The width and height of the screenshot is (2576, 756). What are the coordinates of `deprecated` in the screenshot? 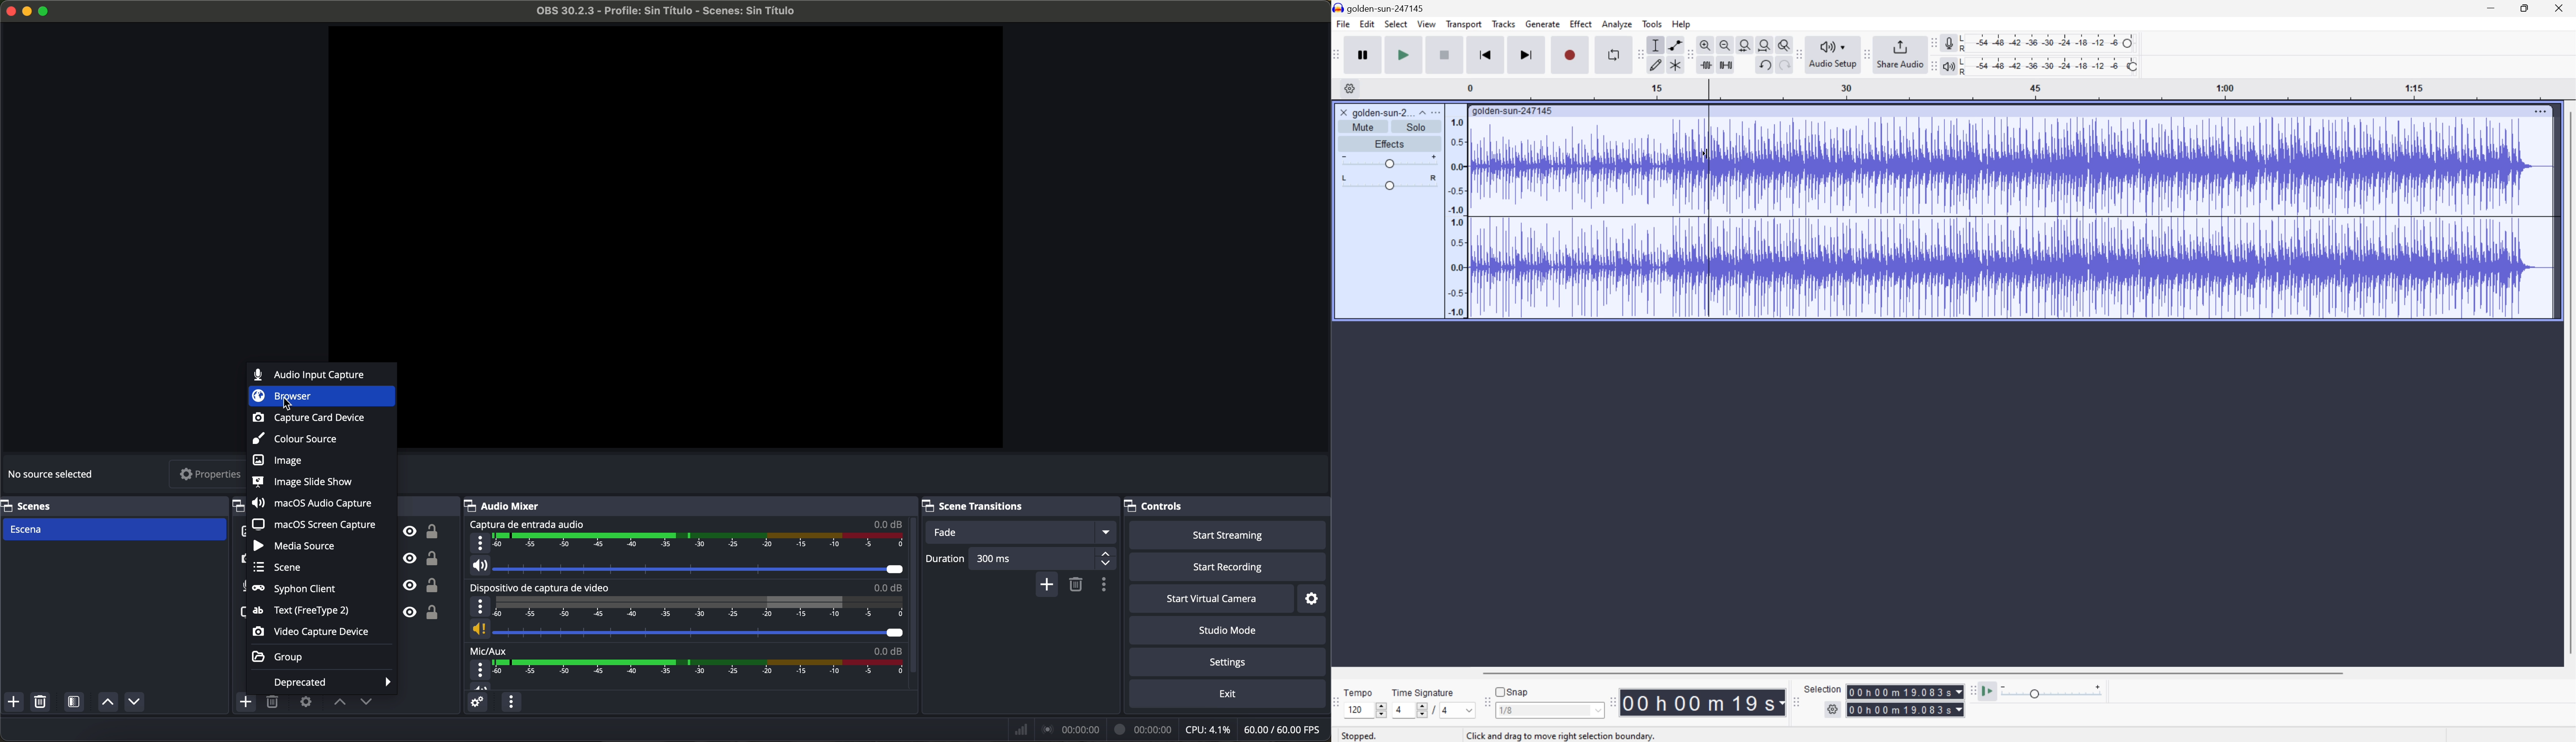 It's located at (335, 683).